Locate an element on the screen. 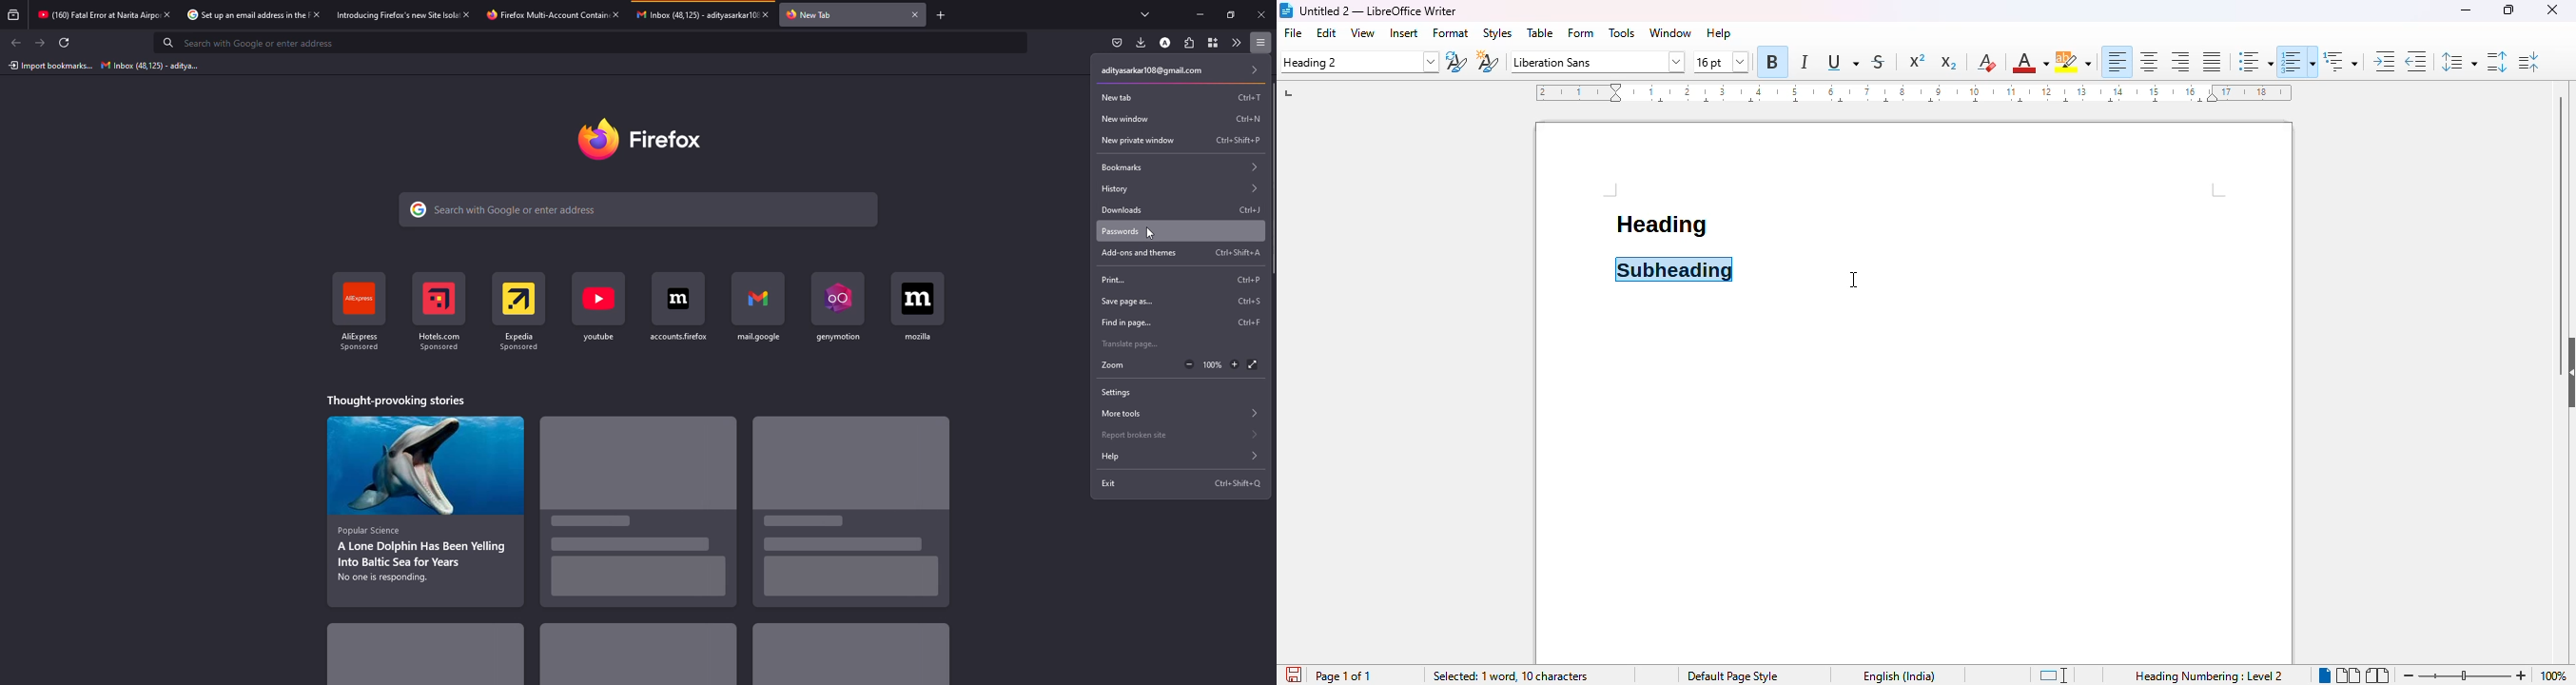 The height and width of the screenshot is (700, 2576). forward is located at coordinates (41, 43).